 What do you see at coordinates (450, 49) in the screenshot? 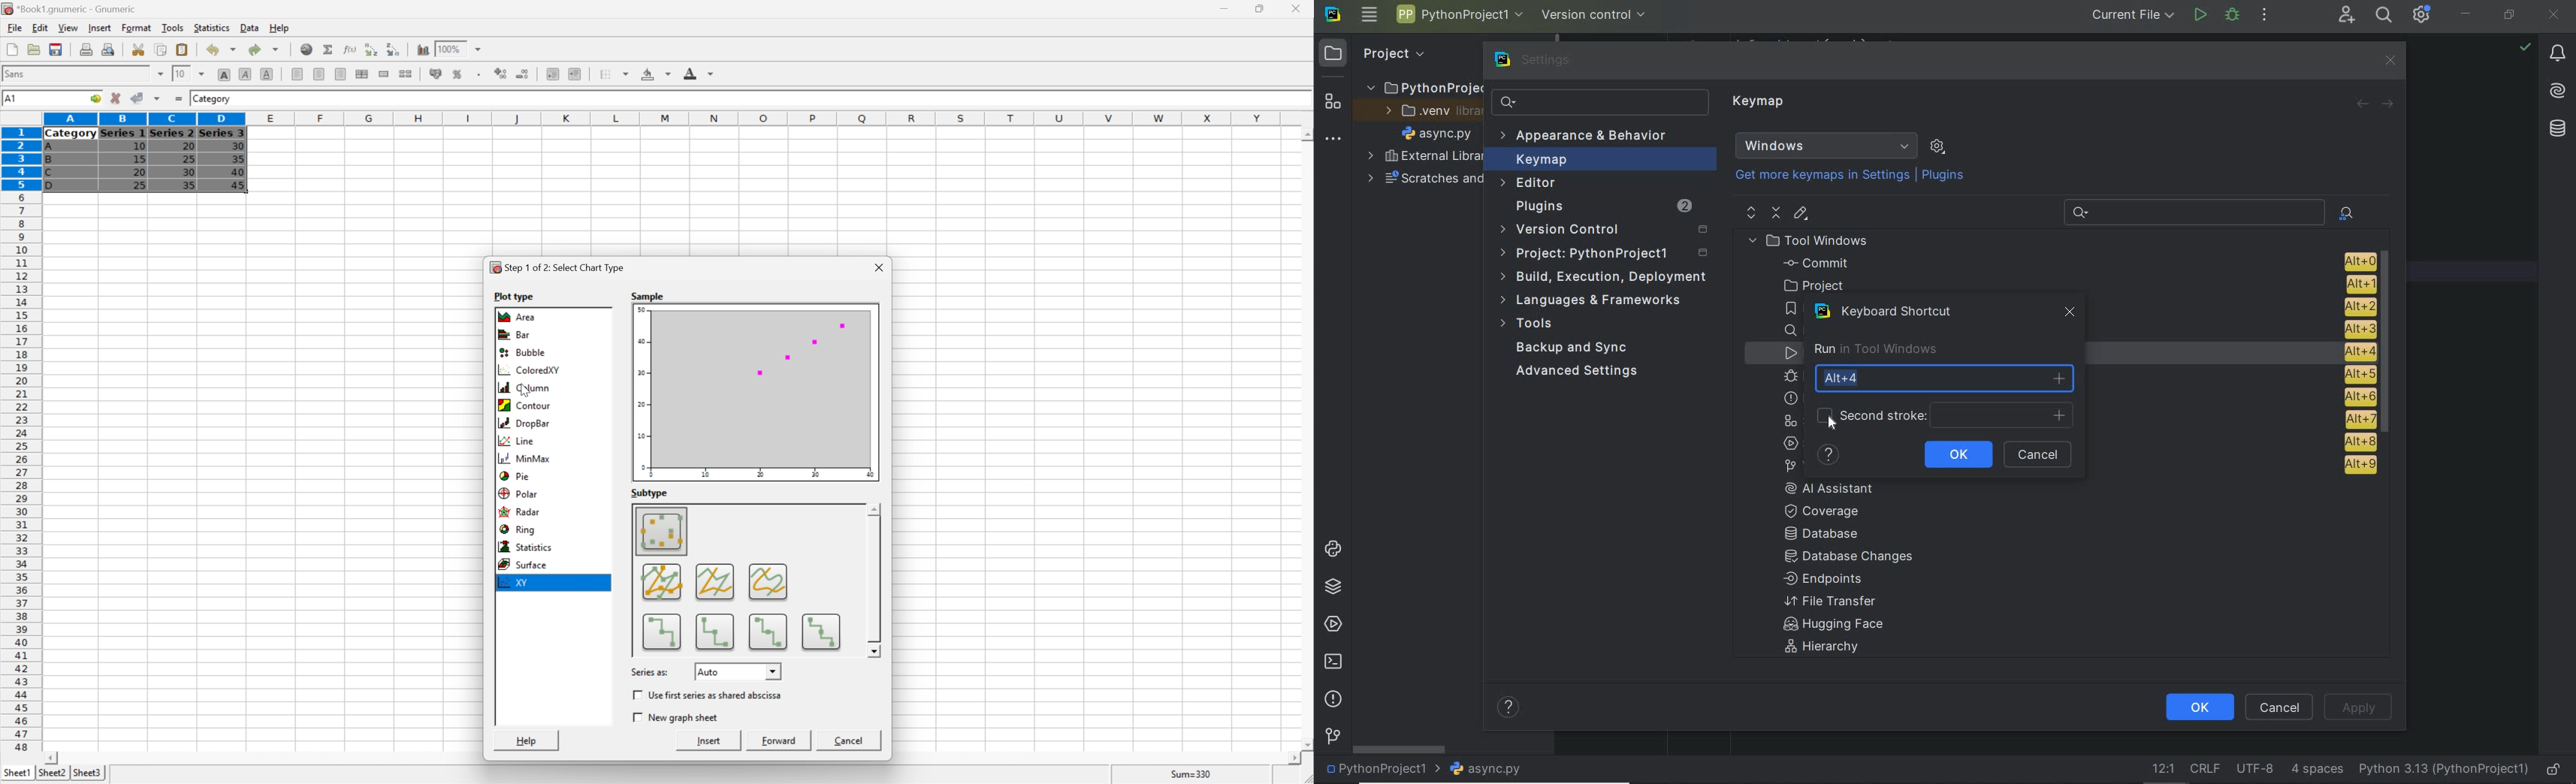
I see `100%` at bounding box center [450, 49].